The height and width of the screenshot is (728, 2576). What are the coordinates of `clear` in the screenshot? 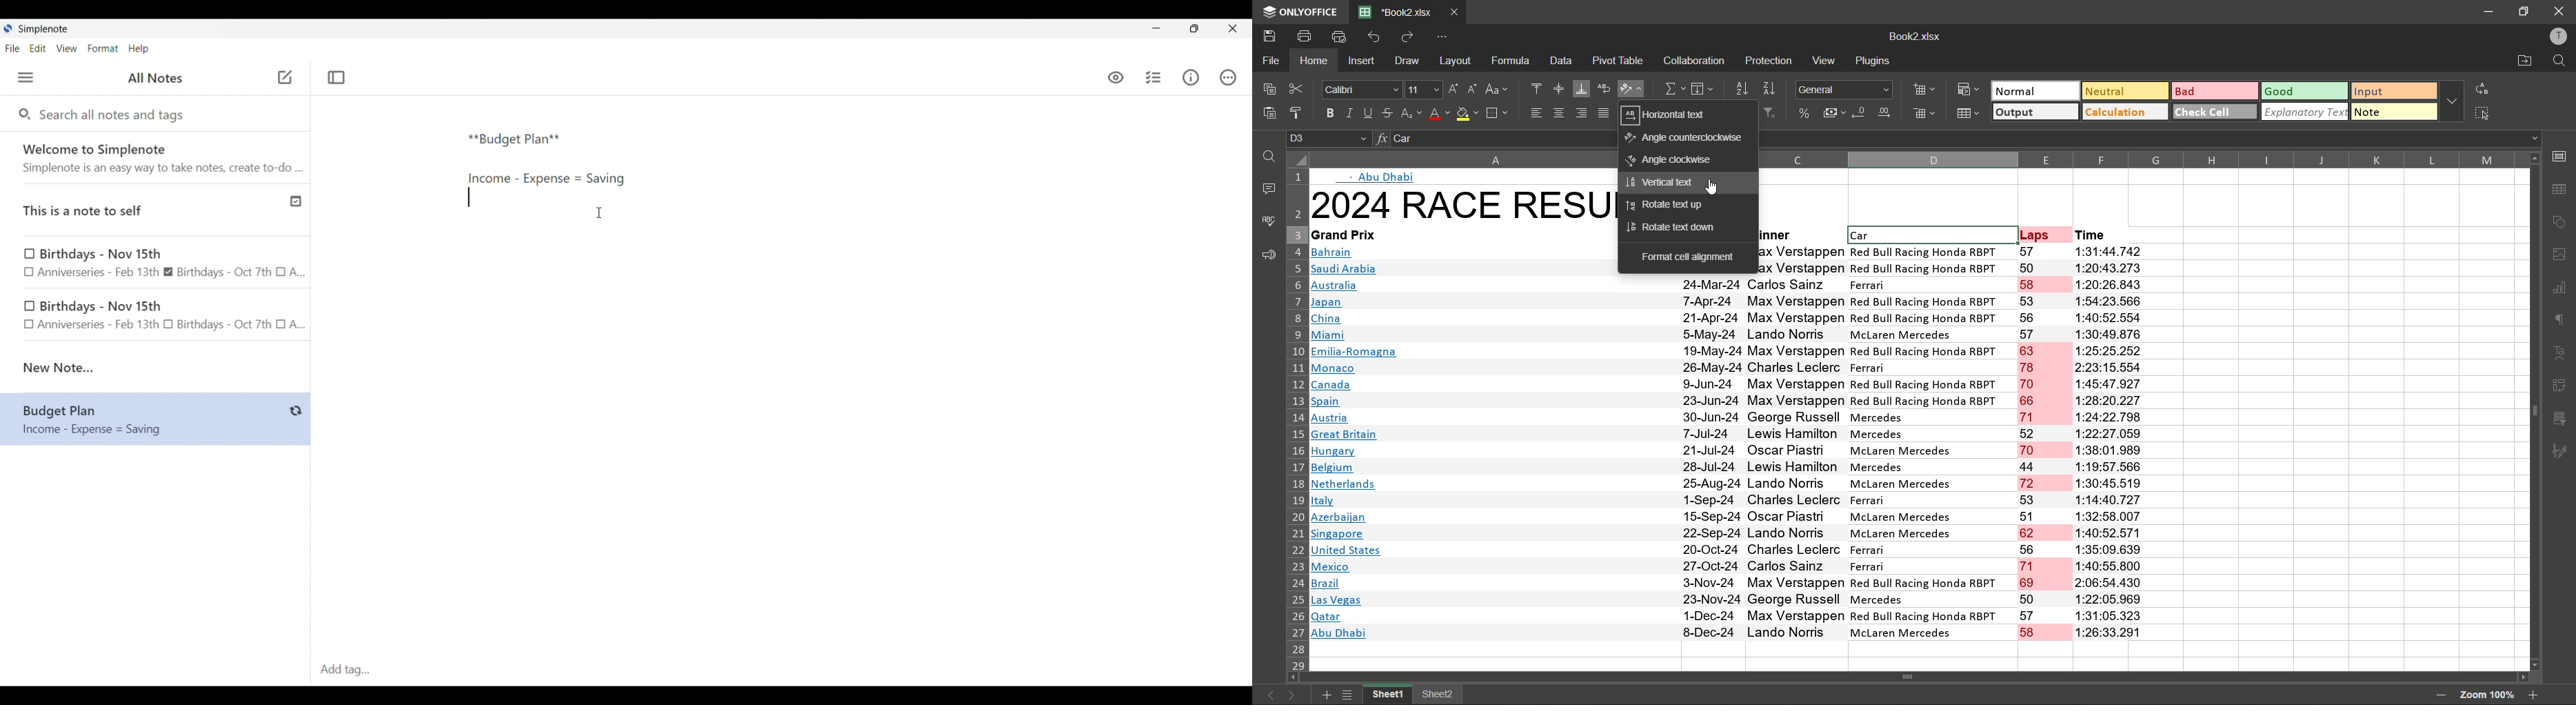 It's located at (1771, 113).